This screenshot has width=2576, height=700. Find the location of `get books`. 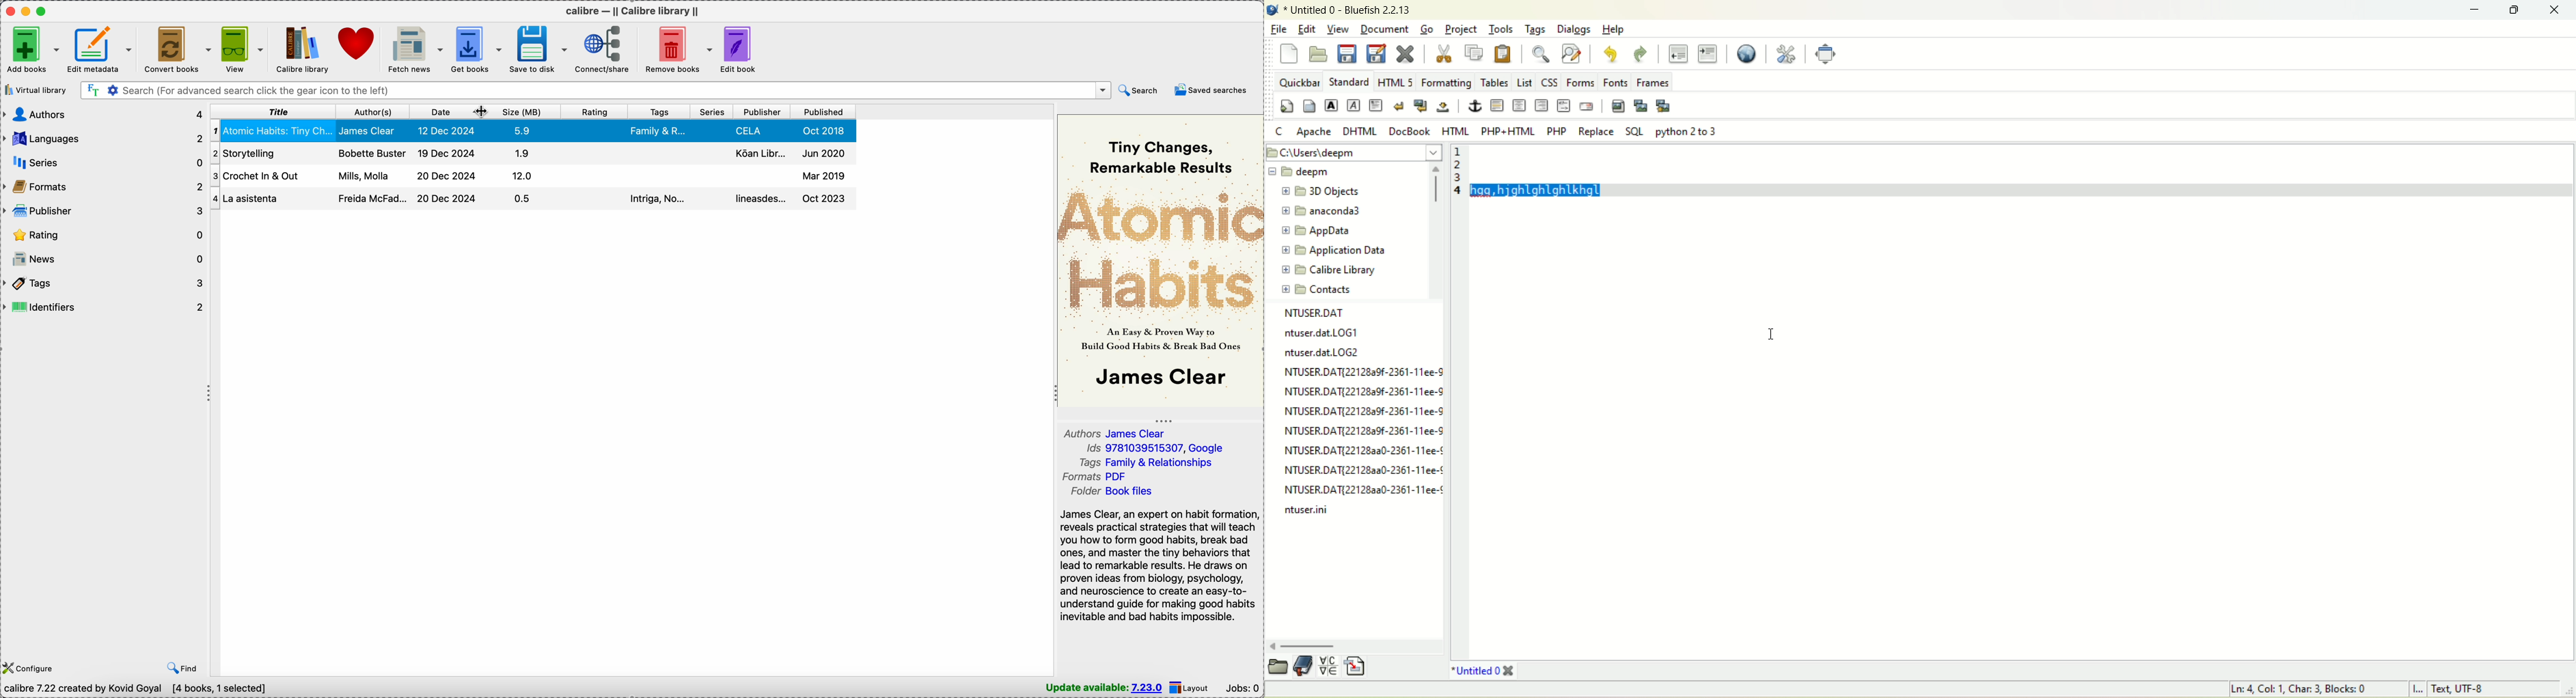

get books is located at coordinates (478, 49).